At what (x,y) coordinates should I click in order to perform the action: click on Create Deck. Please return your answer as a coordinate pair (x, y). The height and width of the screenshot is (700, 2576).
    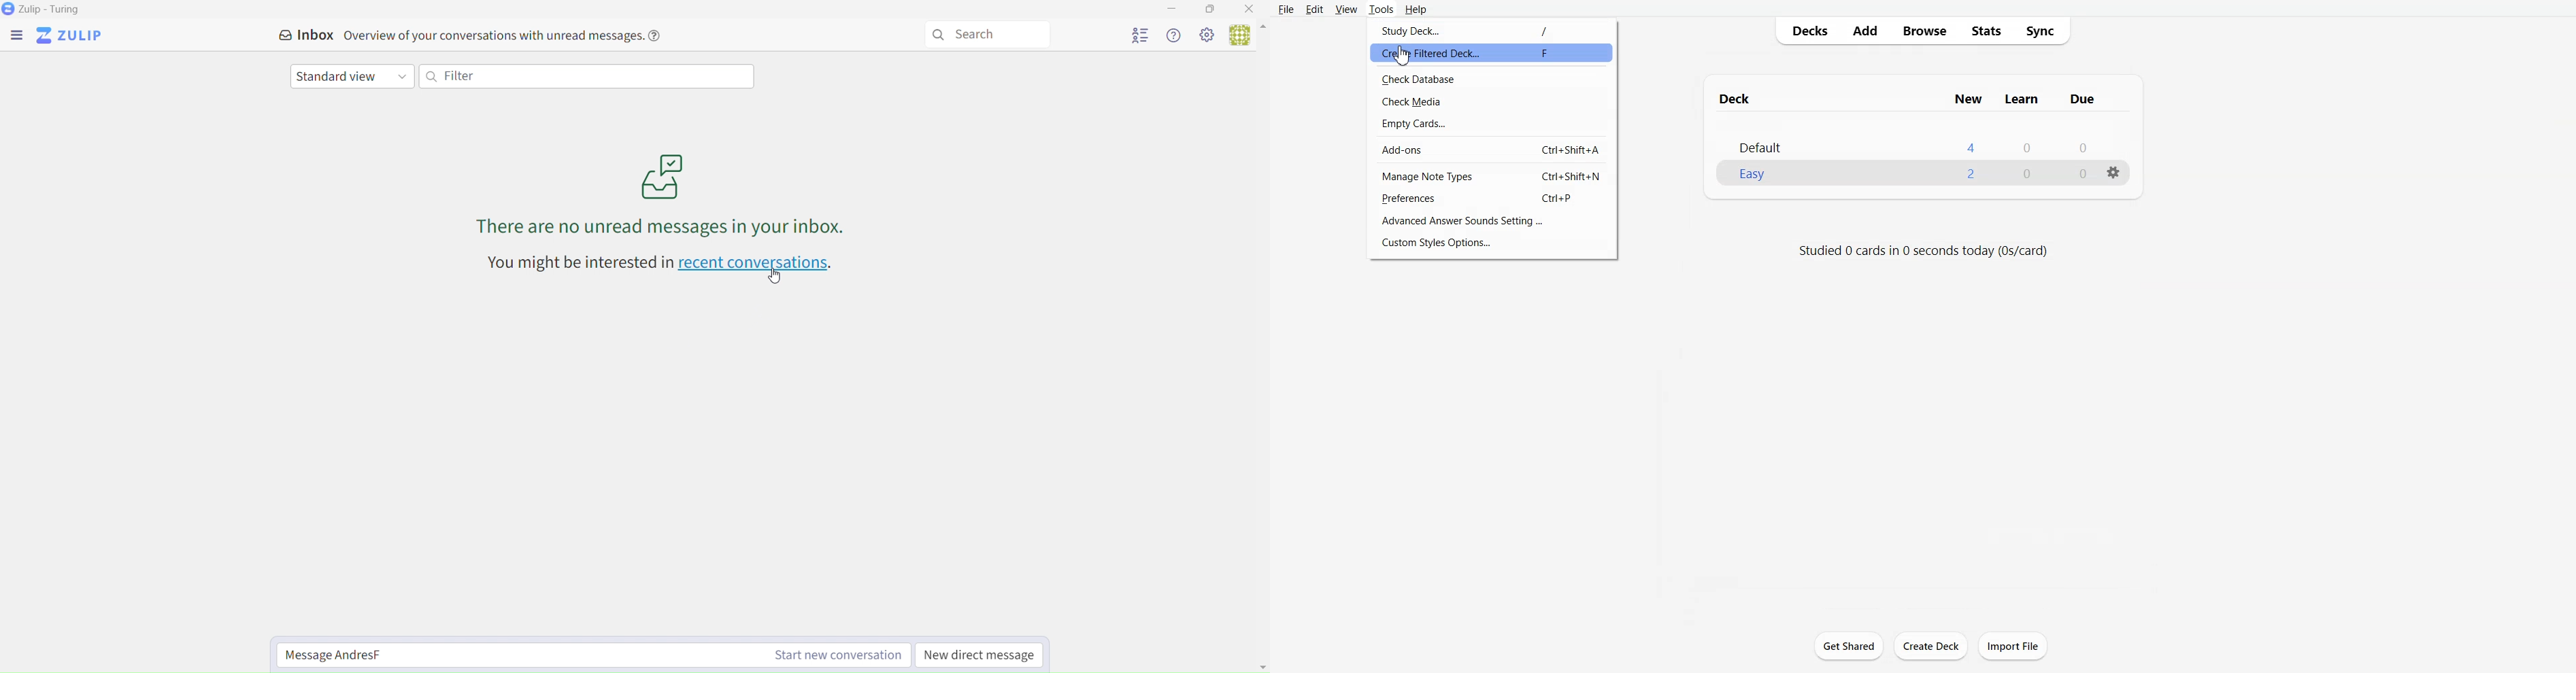
    Looking at the image, I should click on (1930, 646).